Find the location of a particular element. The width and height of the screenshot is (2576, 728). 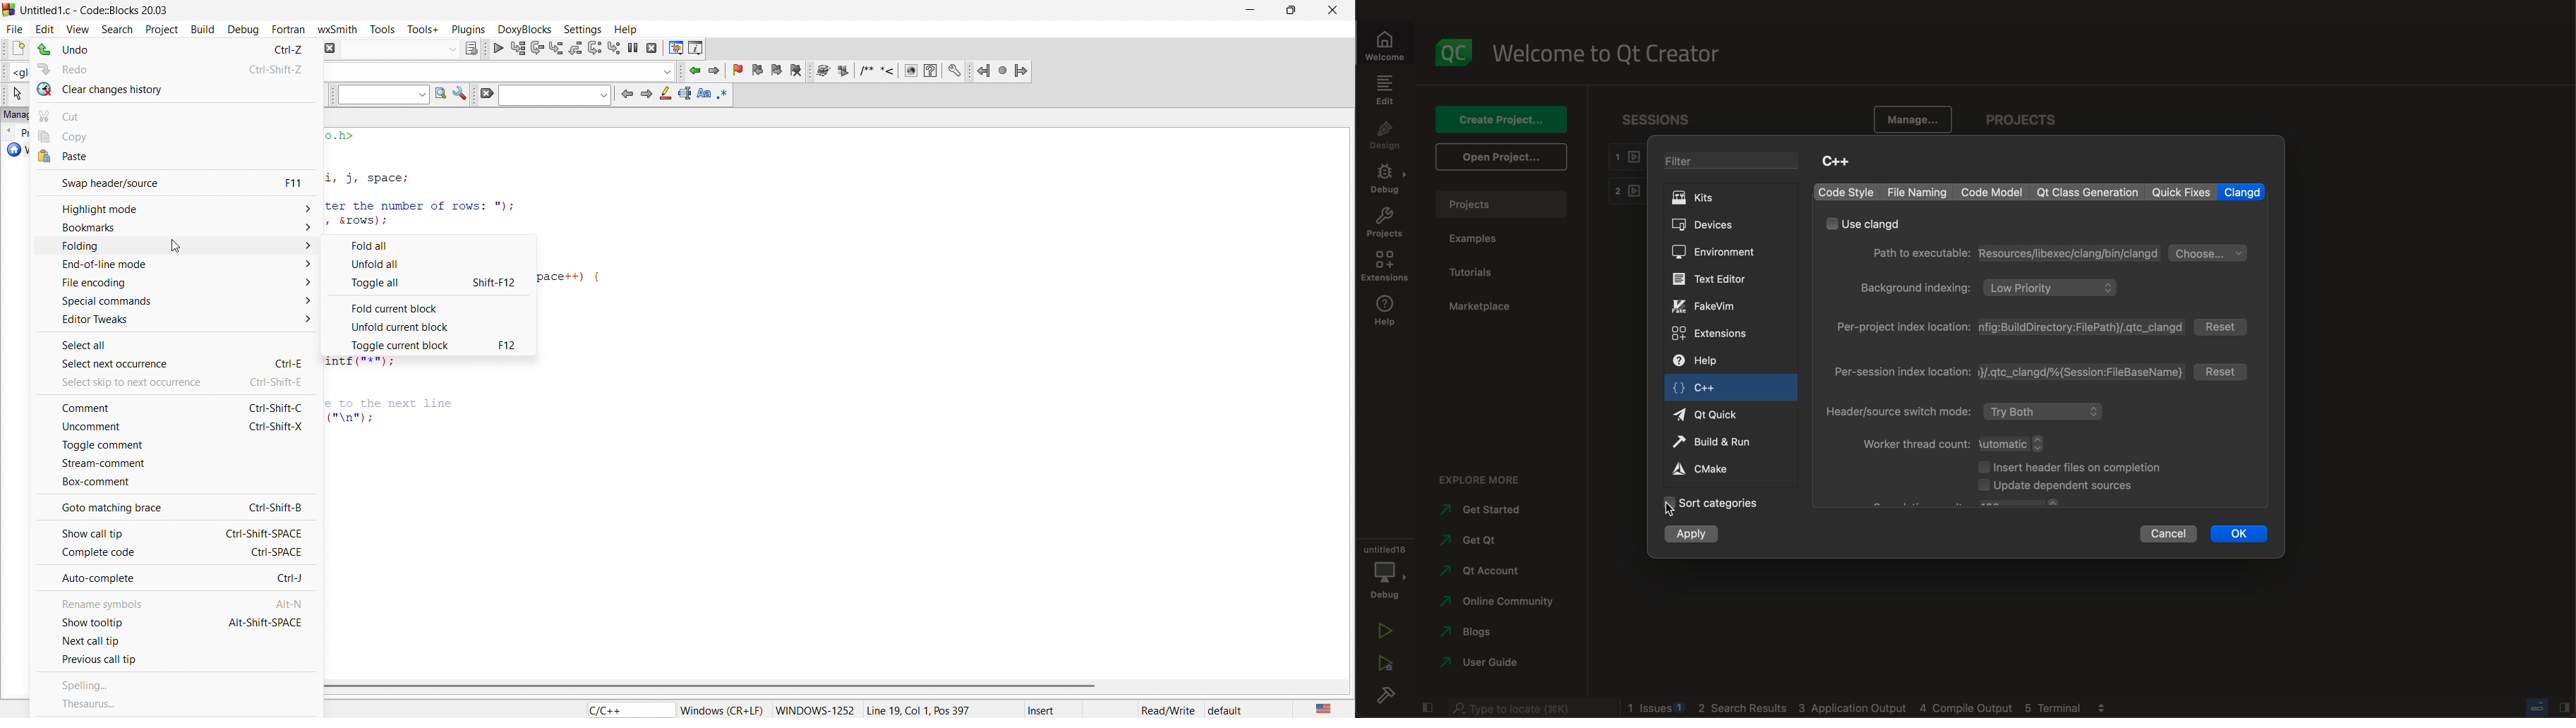

special commands is located at coordinates (171, 300).